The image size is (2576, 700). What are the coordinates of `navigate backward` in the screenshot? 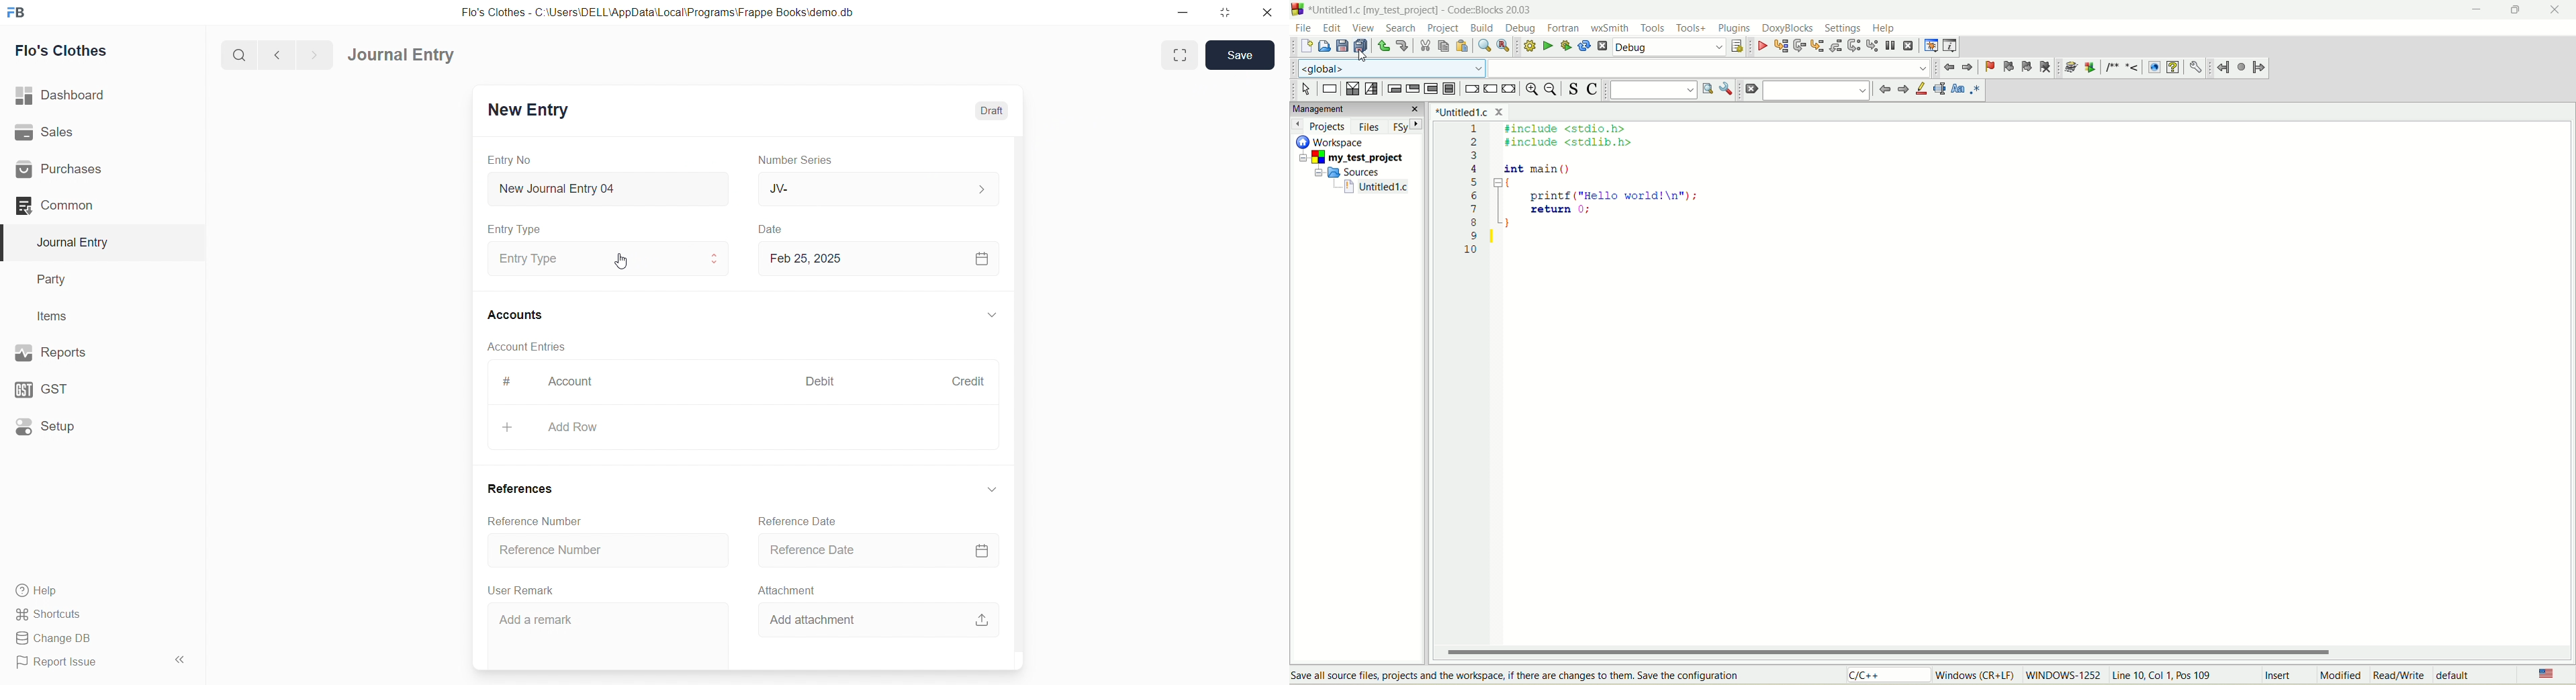 It's located at (283, 53).